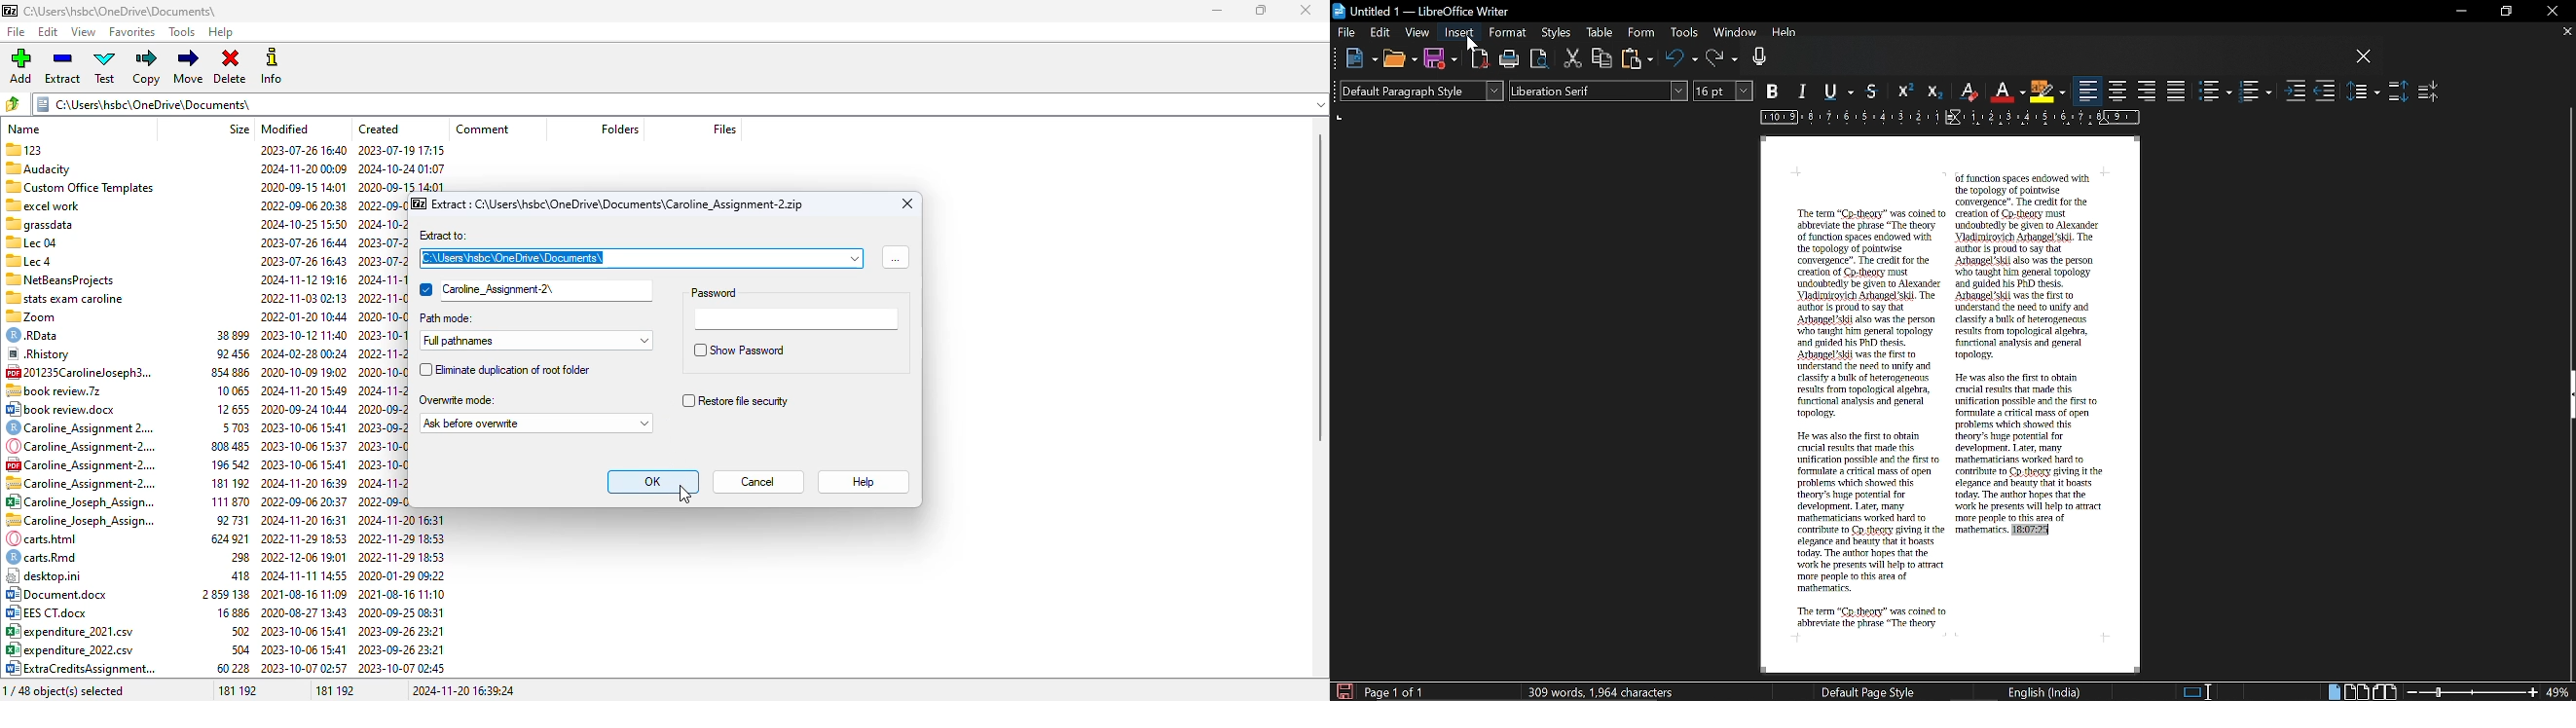 This screenshot has width=2576, height=728. I want to click on view, so click(84, 32).